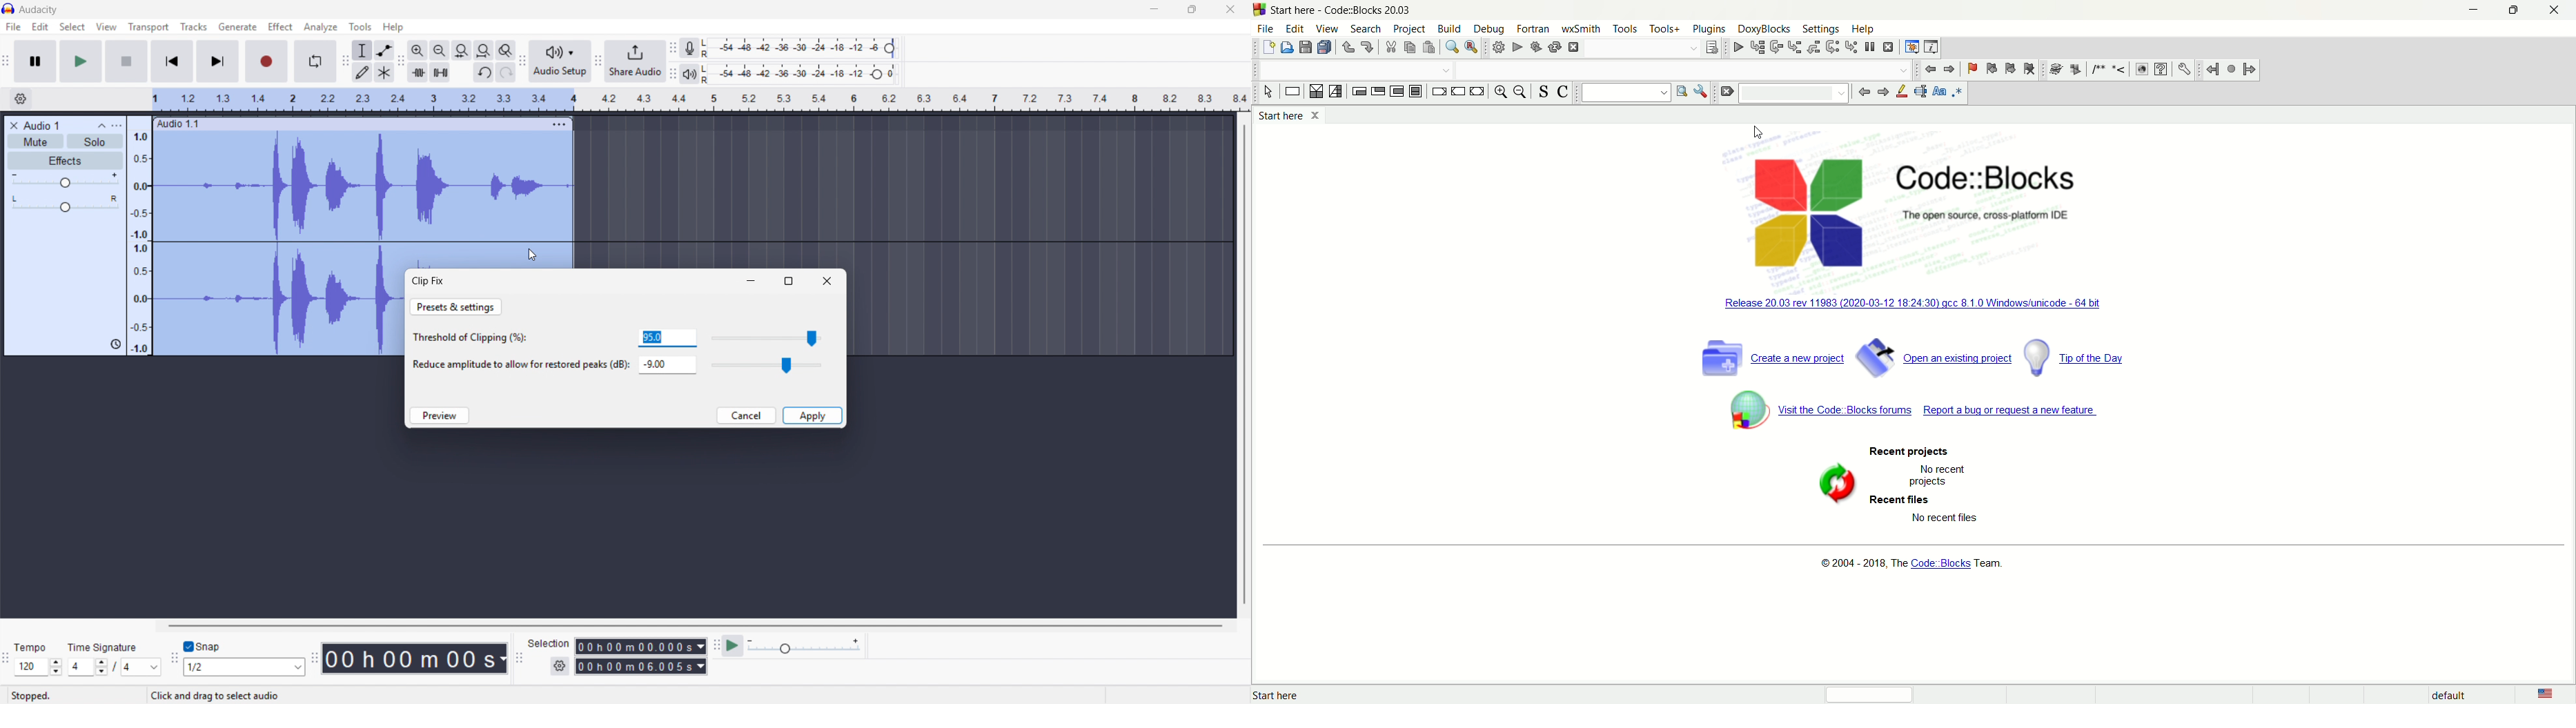  Describe the element at coordinates (691, 74) in the screenshot. I see `Playback metre` at that location.